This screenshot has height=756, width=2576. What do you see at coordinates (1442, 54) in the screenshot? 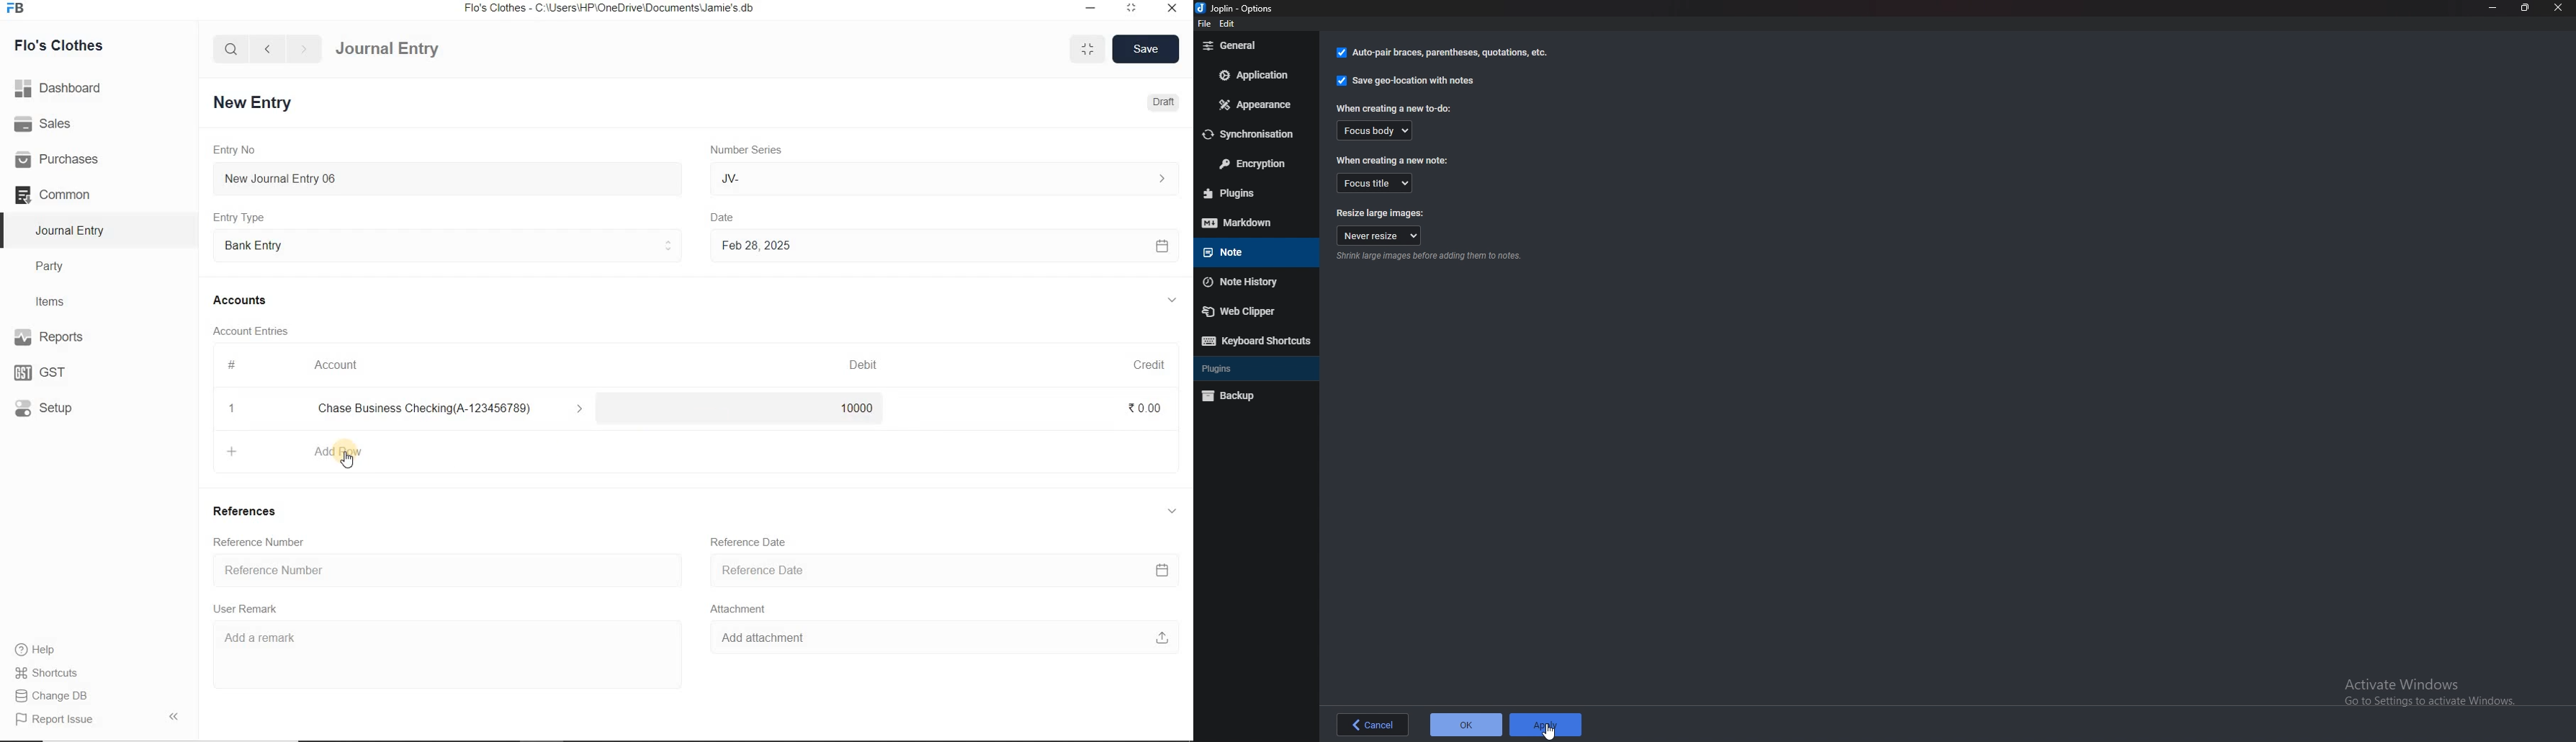
I see `Autopair braces parenthesis quotation, etc.` at bounding box center [1442, 54].